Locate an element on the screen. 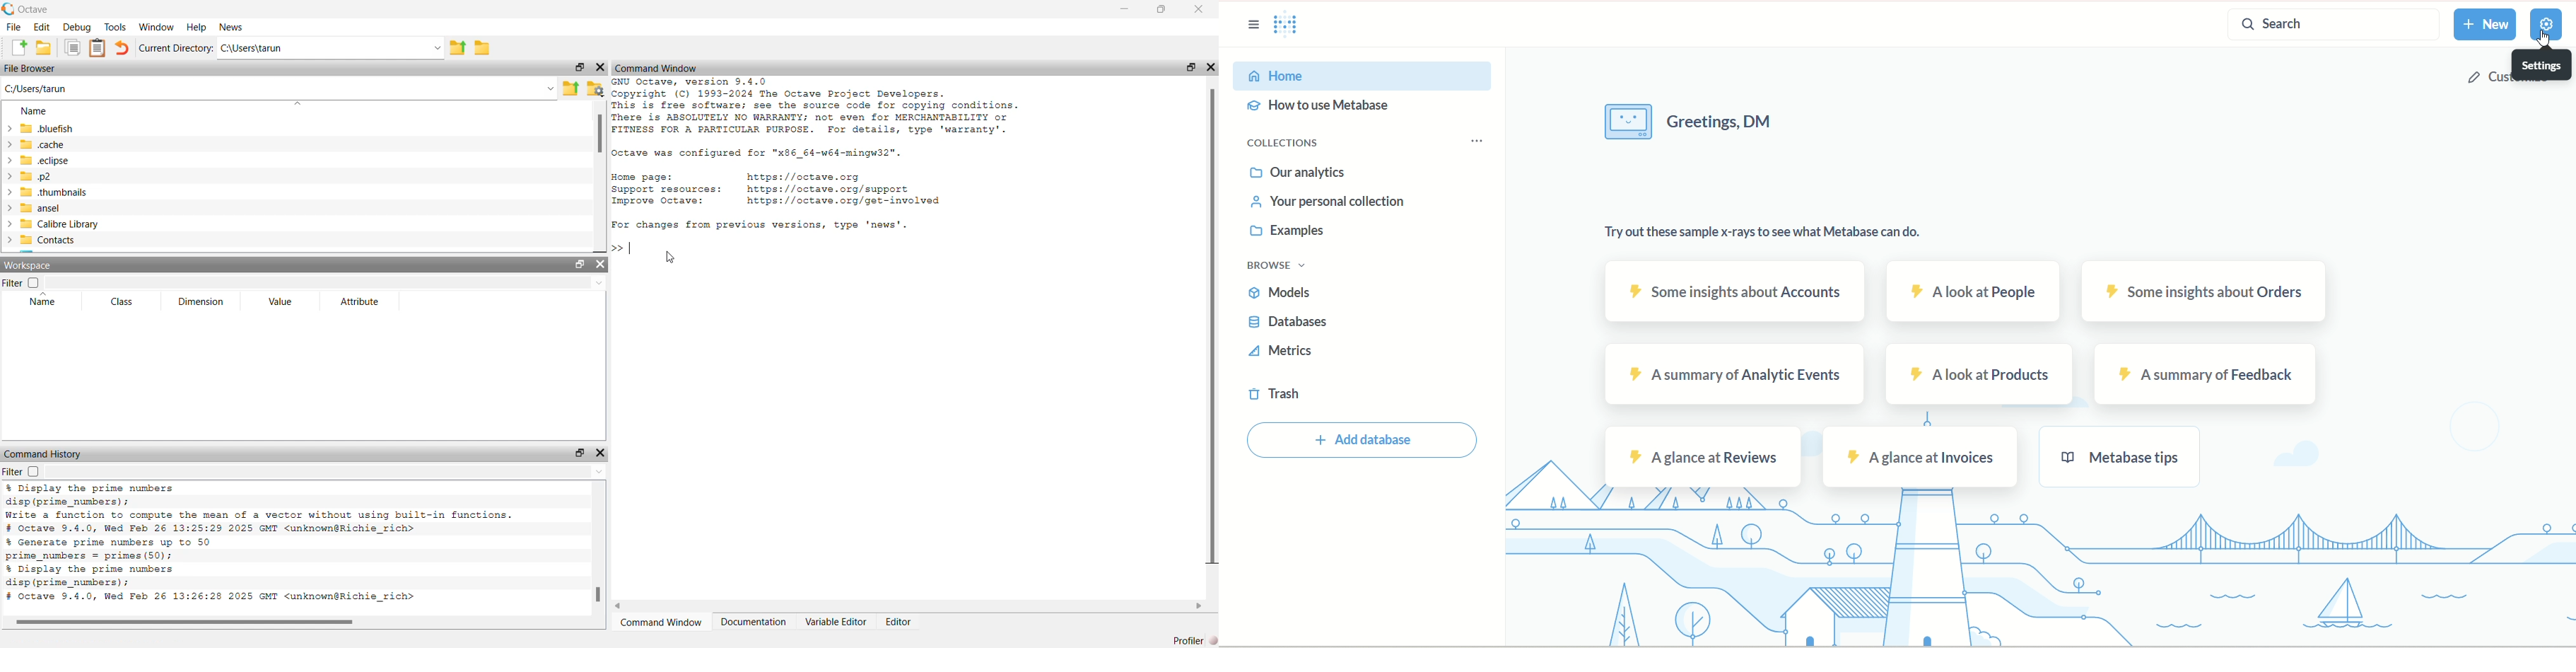 This screenshot has width=2576, height=672. minimise is located at coordinates (1126, 8).